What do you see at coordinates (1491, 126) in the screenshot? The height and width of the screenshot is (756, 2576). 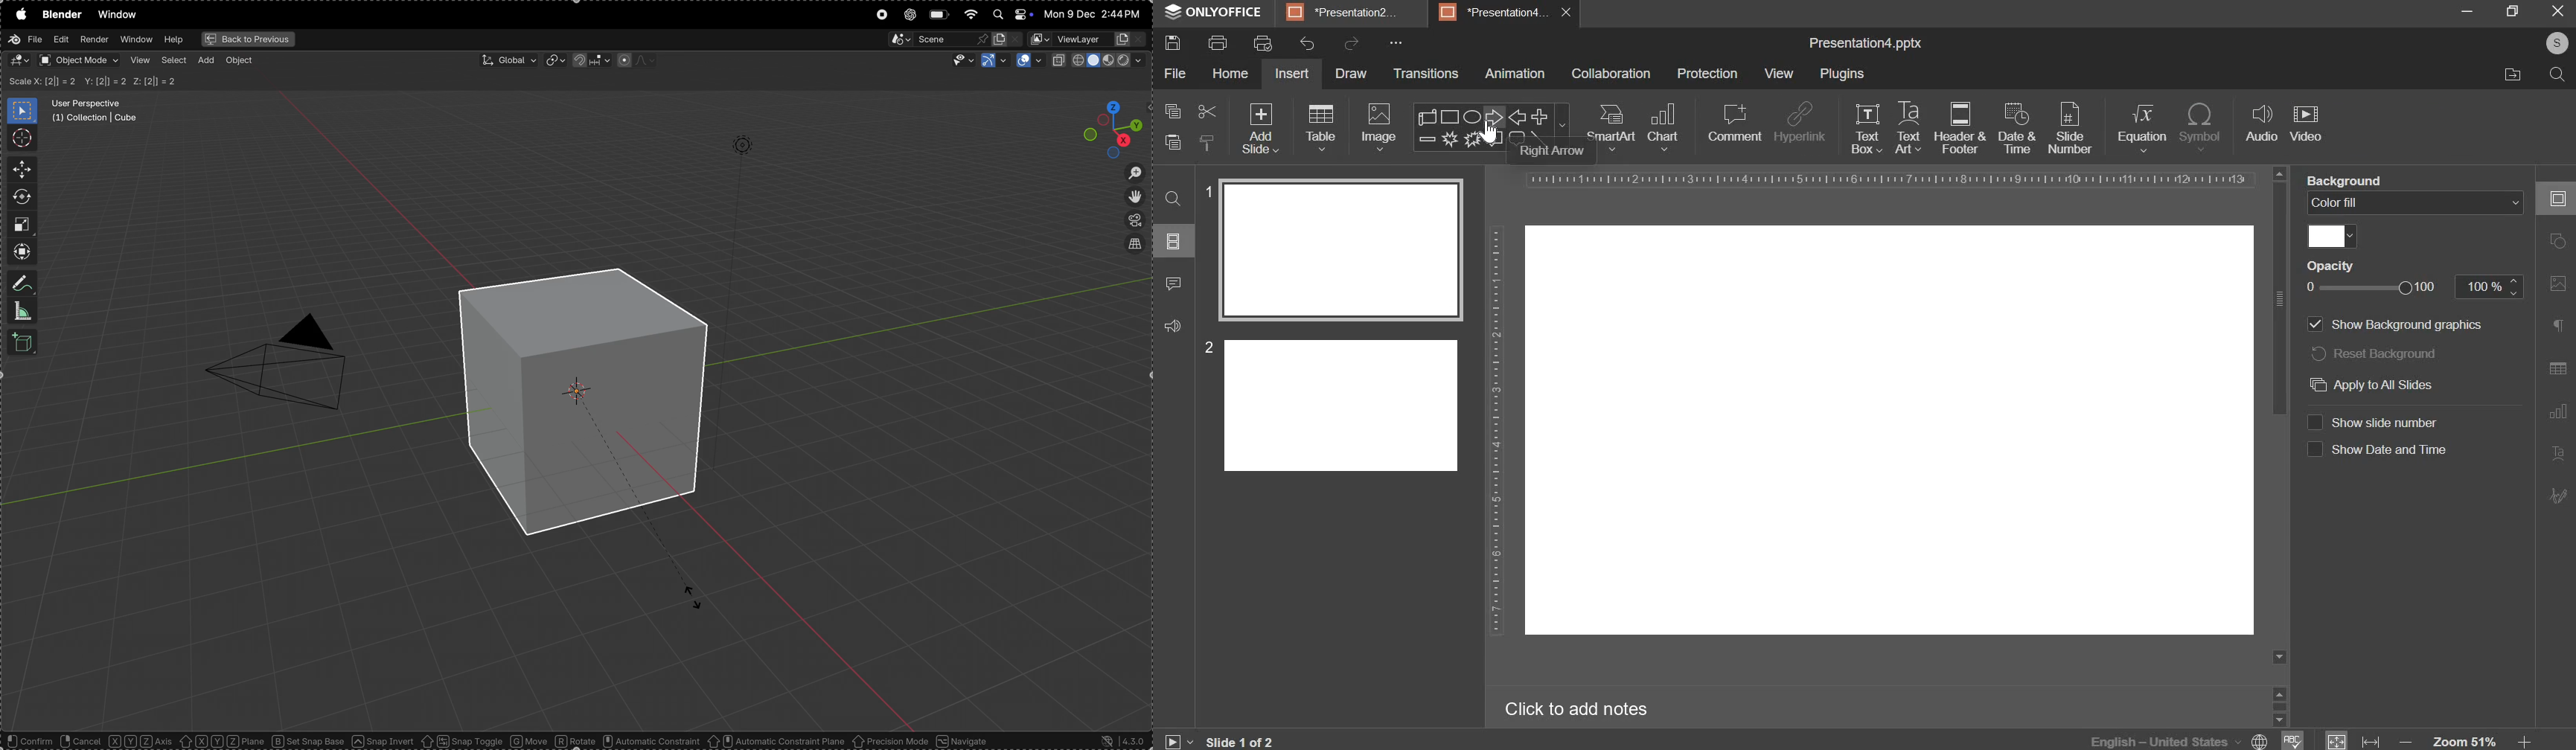 I see `shapes` at bounding box center [1491, 126].